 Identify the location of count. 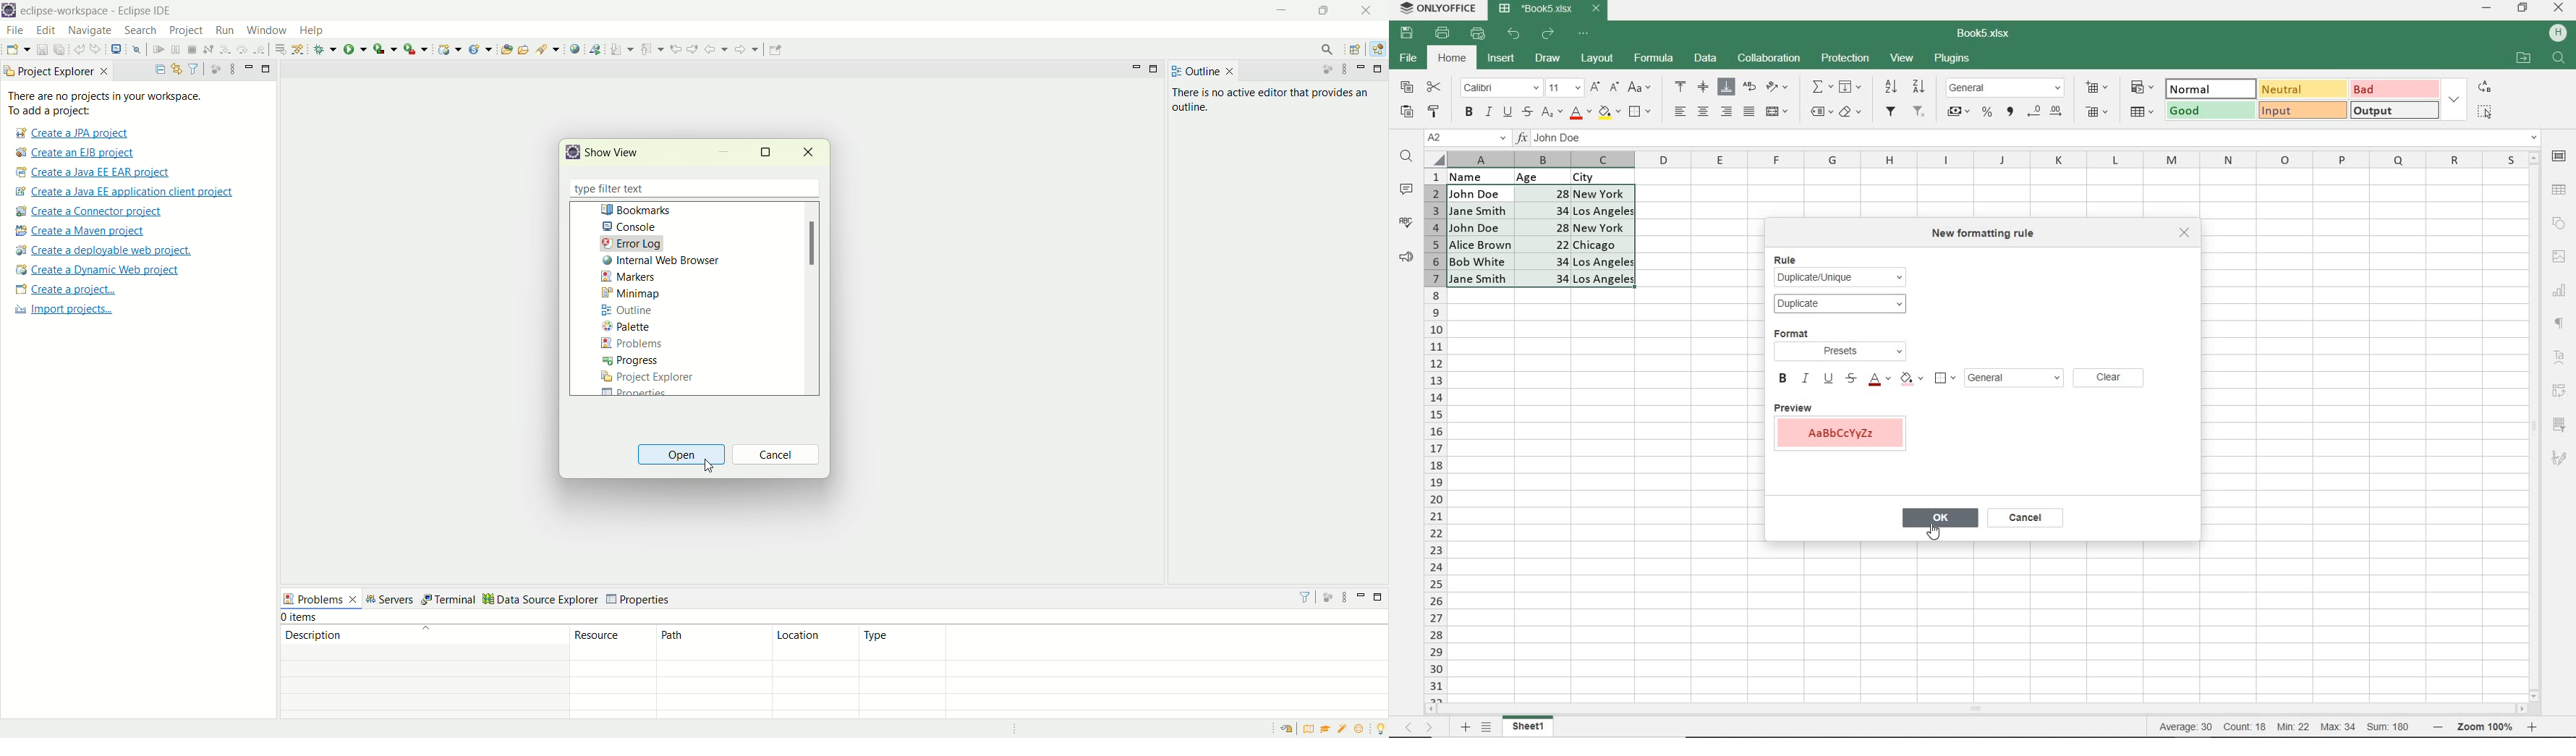
(2244, 727).